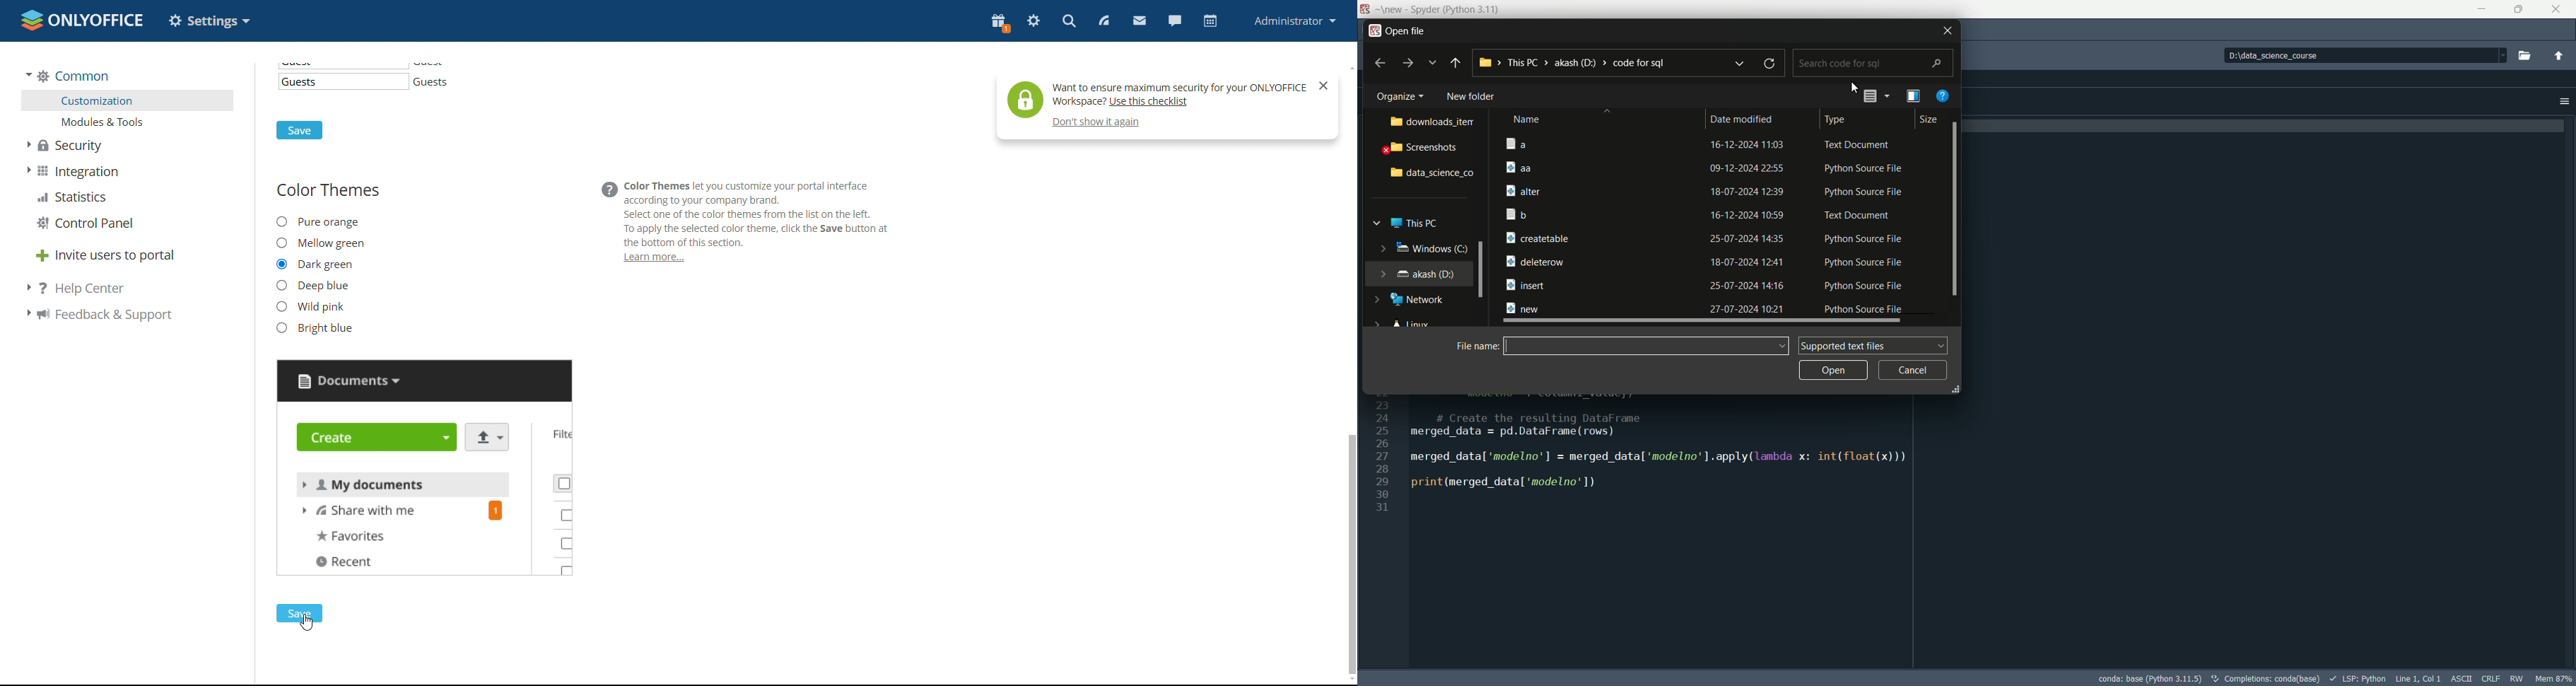 Image resolution: width=2576 pixels, height=700 pixels. Describe the element at coordinates (1573, 62) in the screenshot. I see `Fle directory` at that location.